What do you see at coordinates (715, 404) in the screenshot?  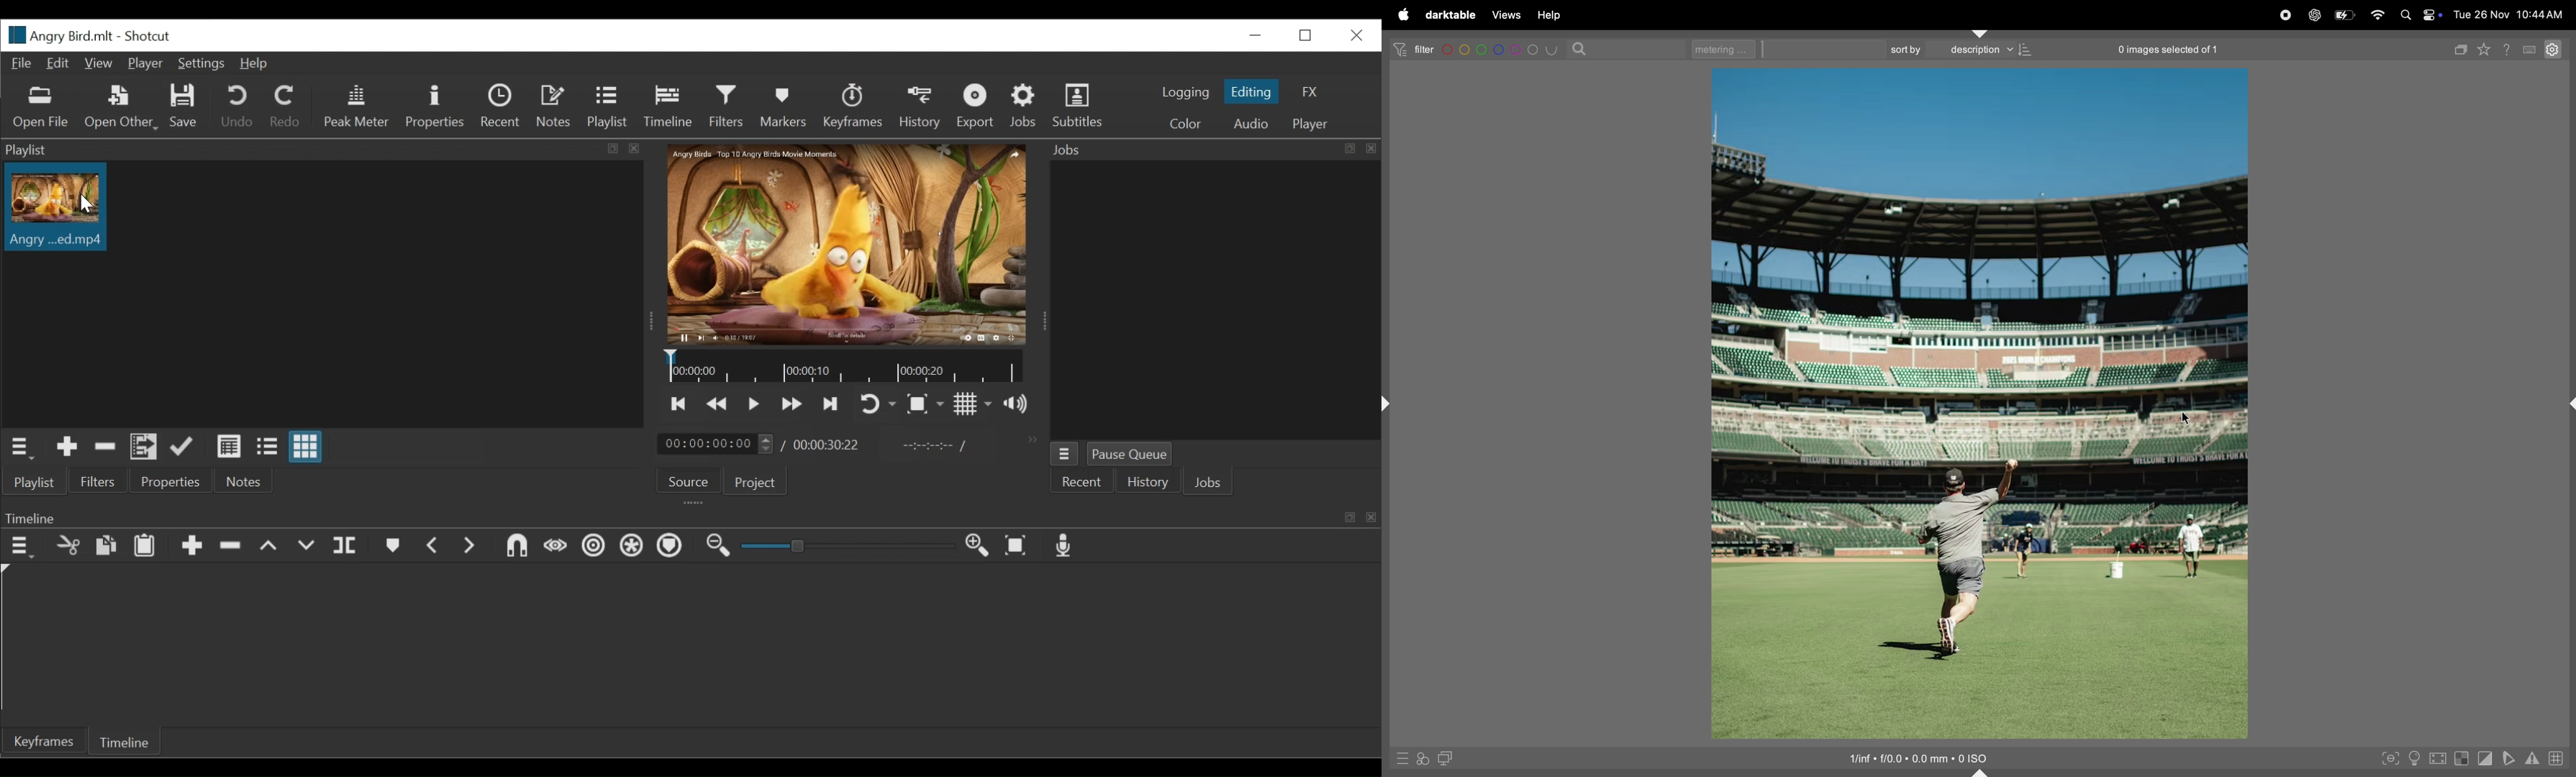 I see `Play backward quickly` at bounding box center [715, 404].